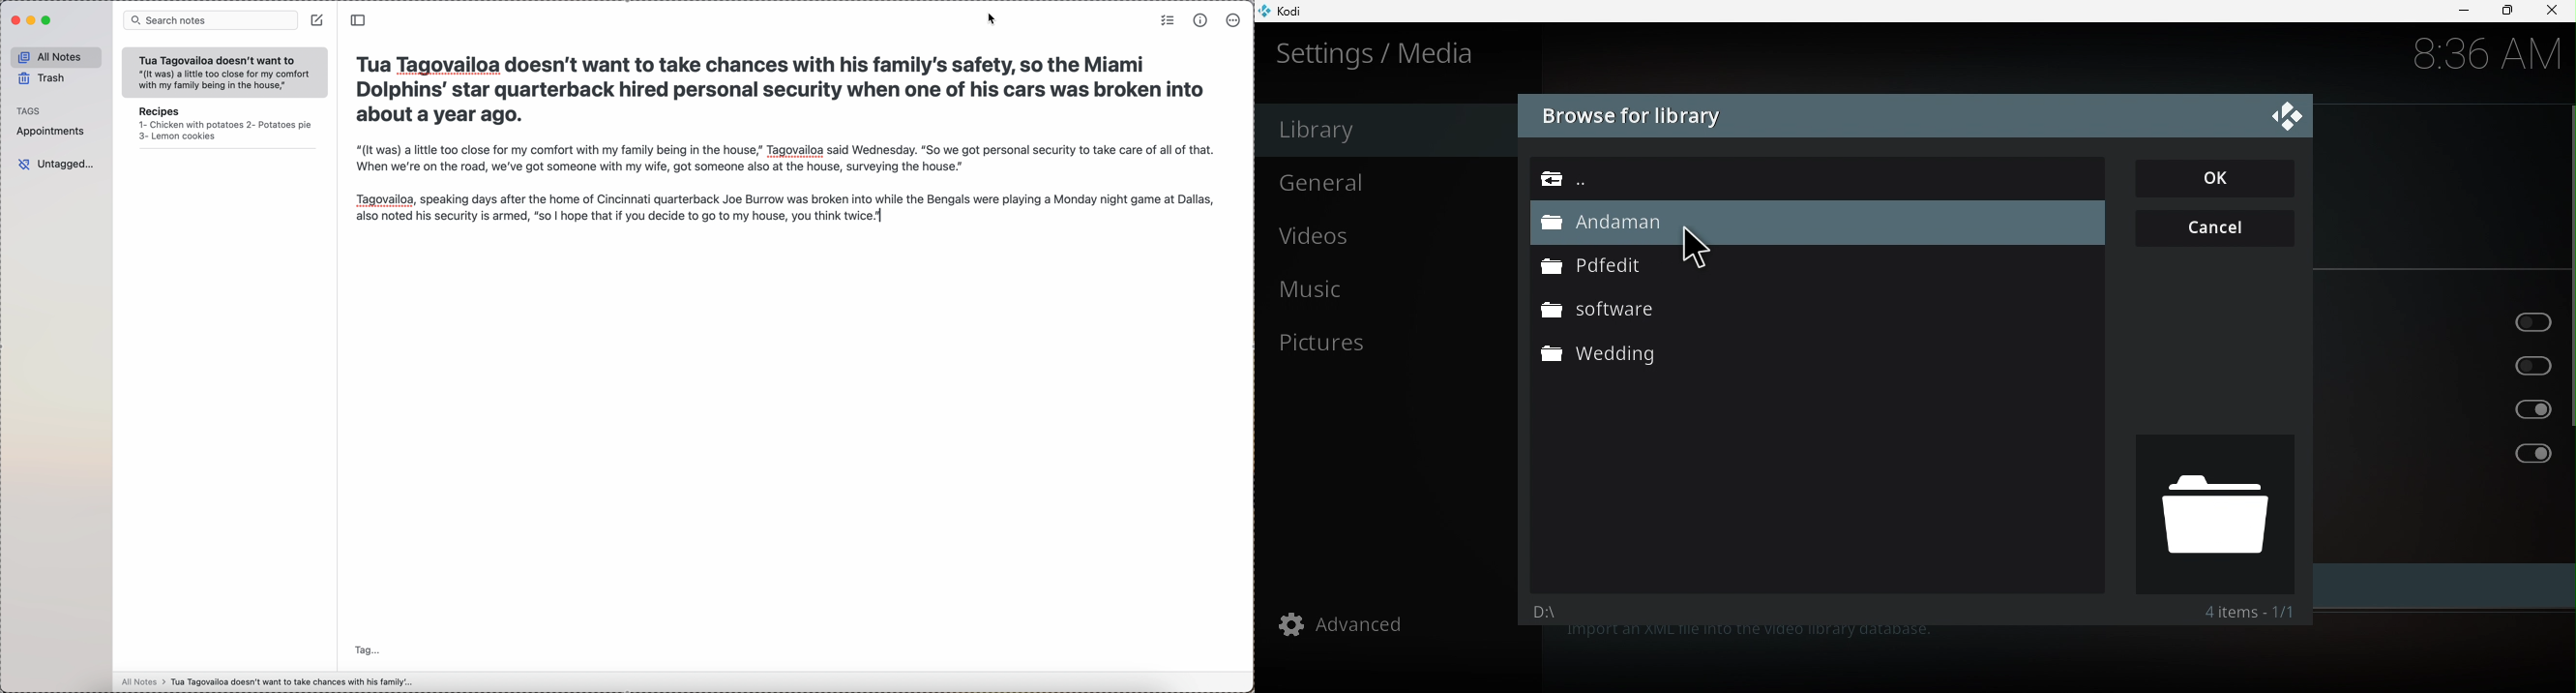 The image size is (2576, 700). What do you see at coordinates (2568, 355) in the screenshot?
I see `scroll bar` at bounding box center [2568, 355].